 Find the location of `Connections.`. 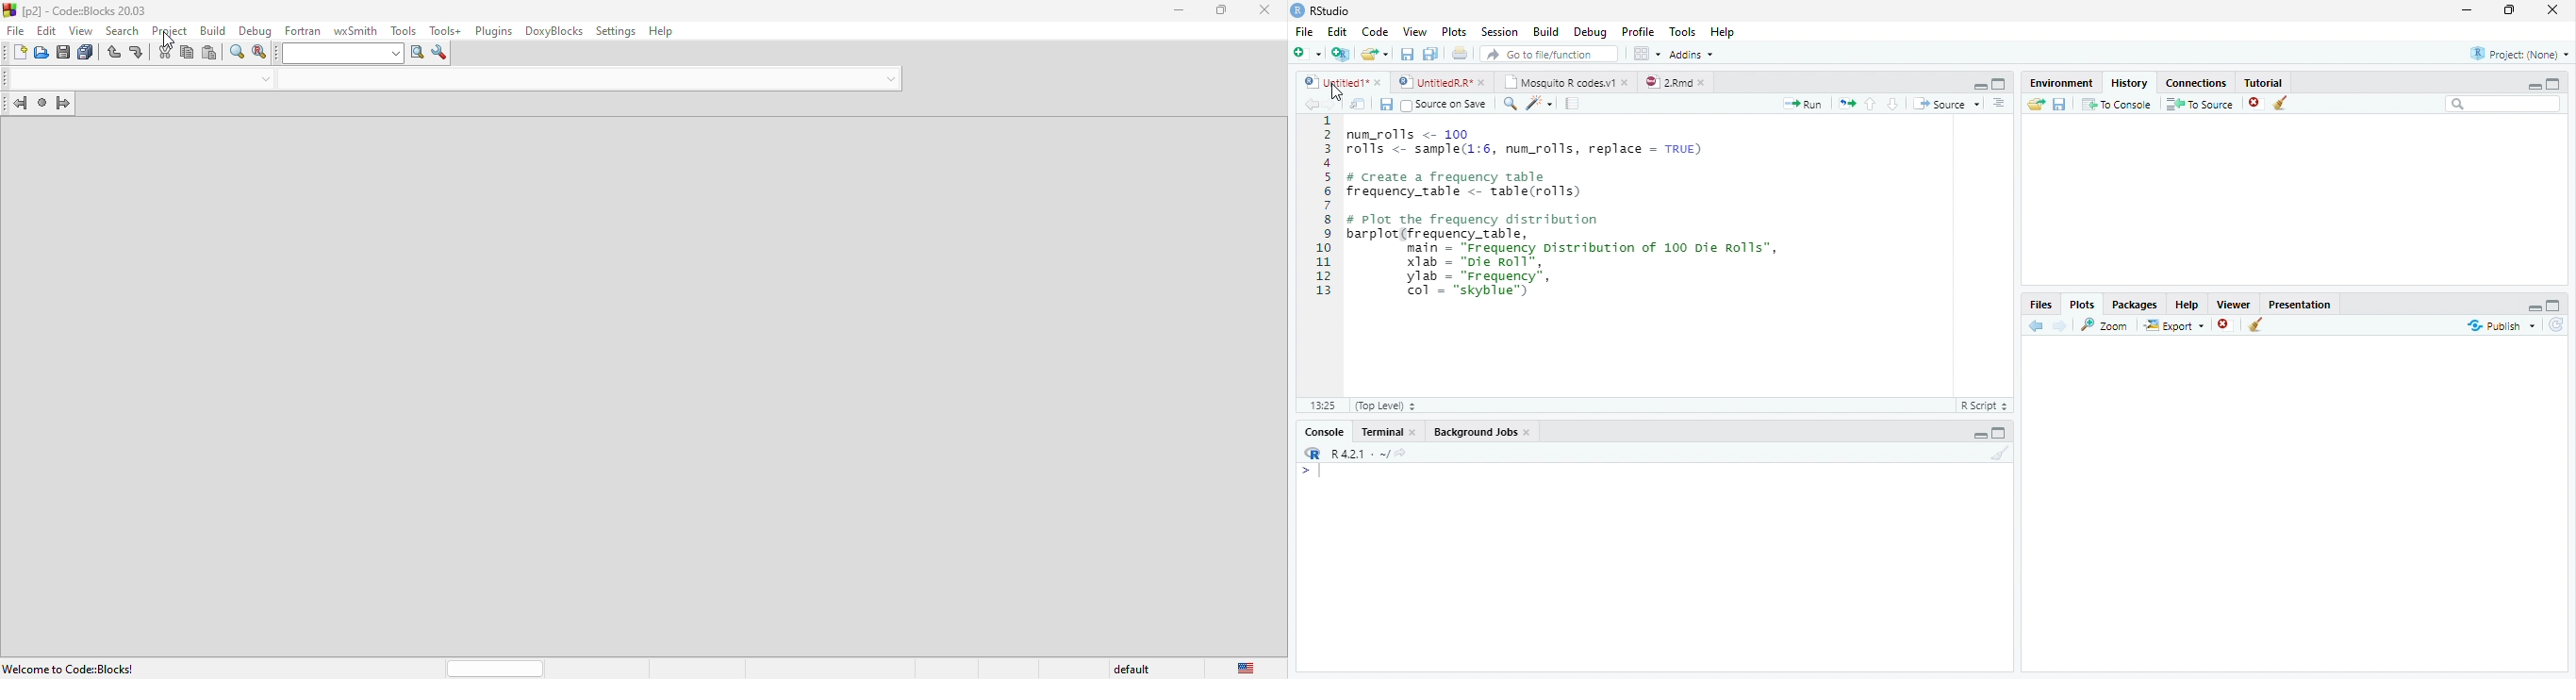

Connections. is located at coordinates (2196, 82).